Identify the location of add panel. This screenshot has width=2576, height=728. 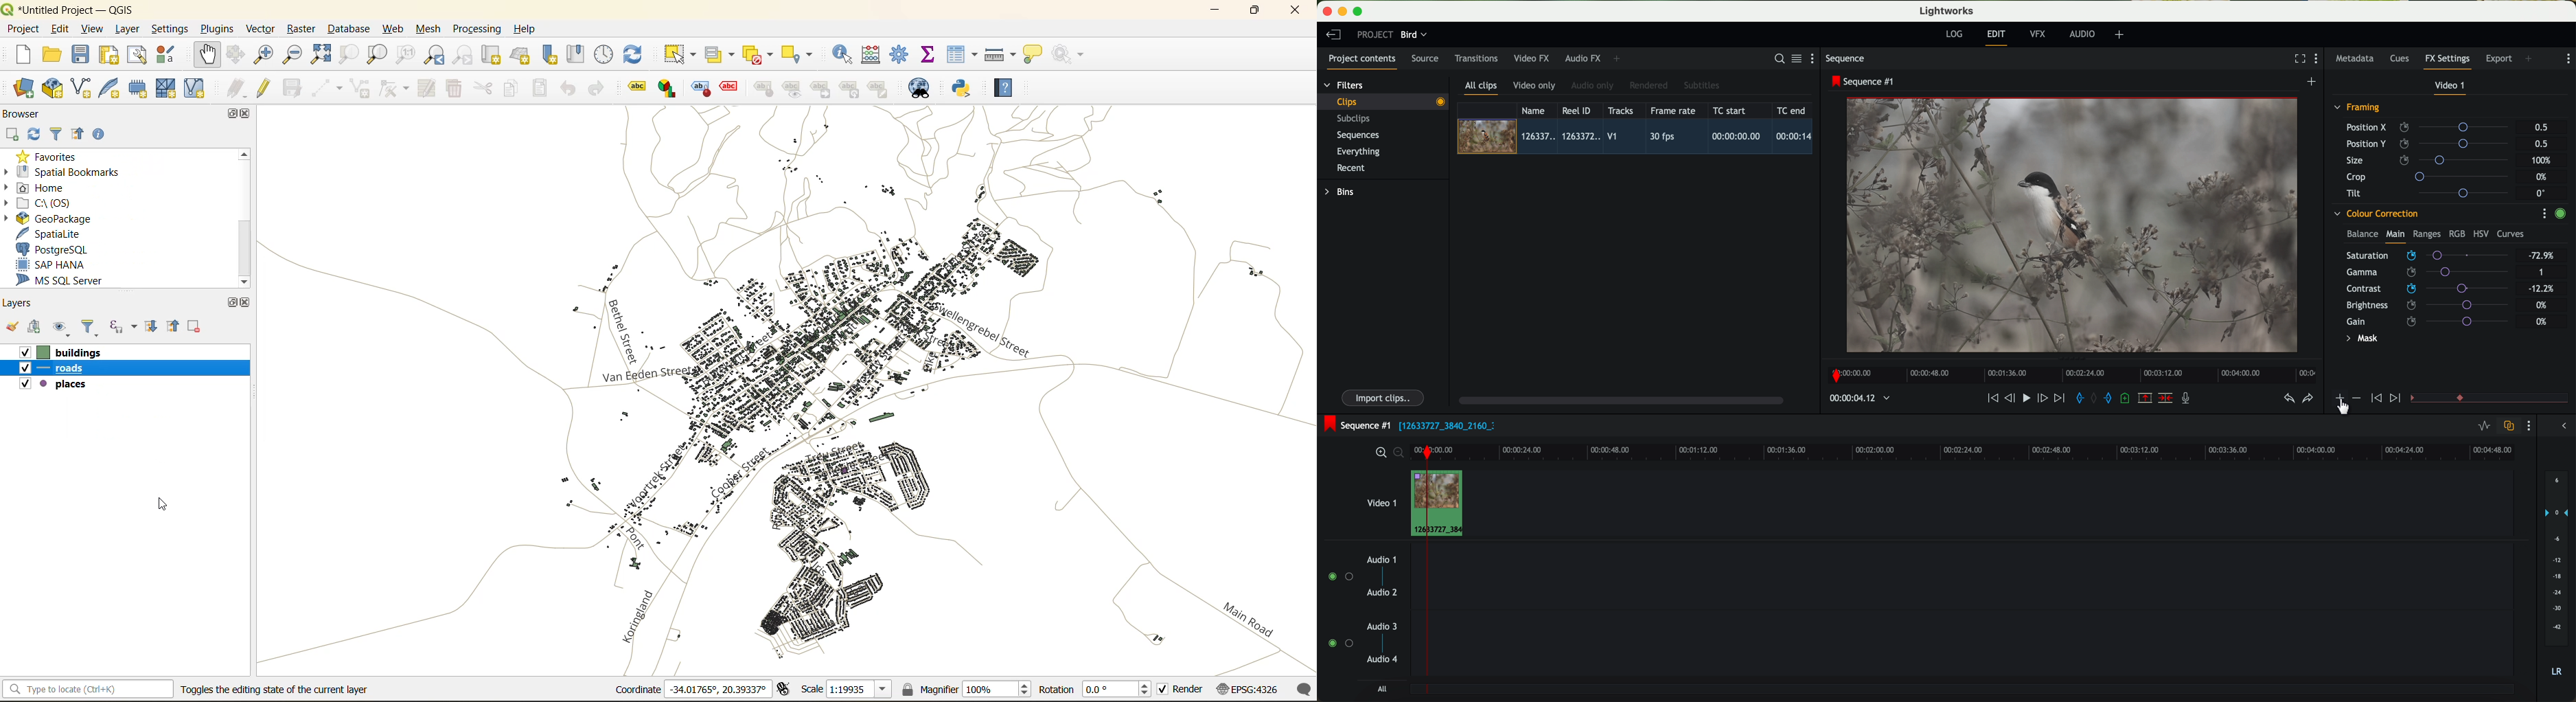
(1619, 59).